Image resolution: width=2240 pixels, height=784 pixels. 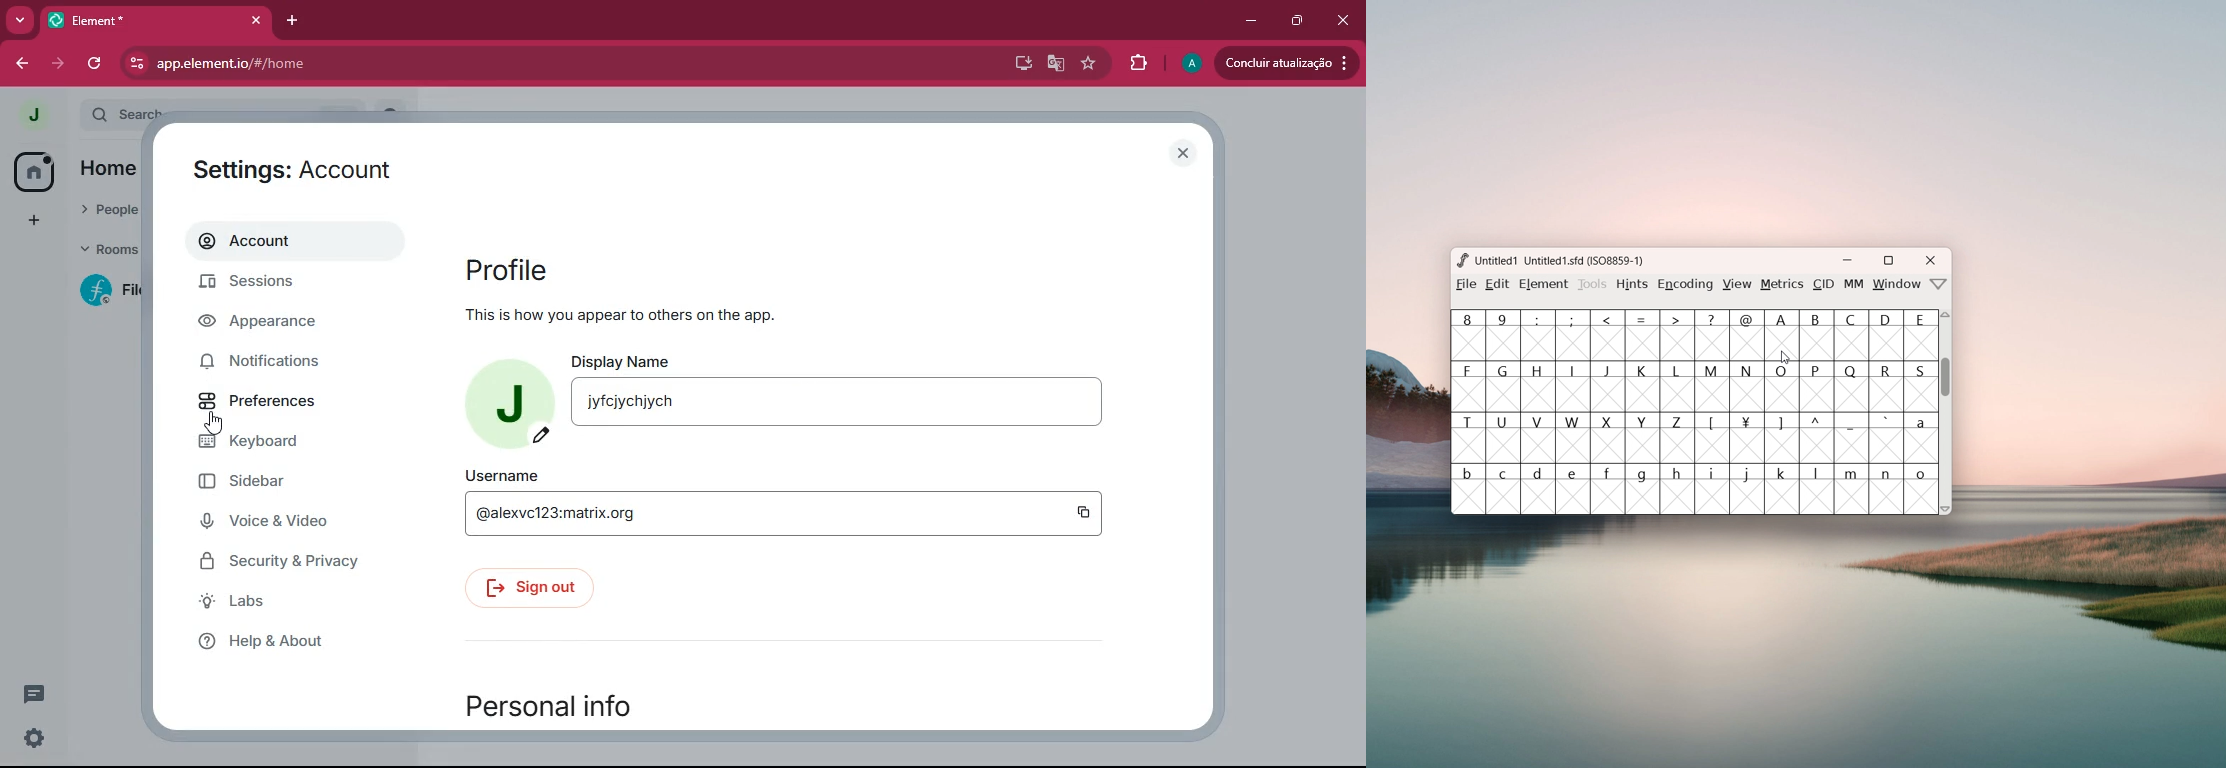 What do you see at coordinates (1852, 335) in the screenshot?
I see `C` at bounding box center [1852, 335].